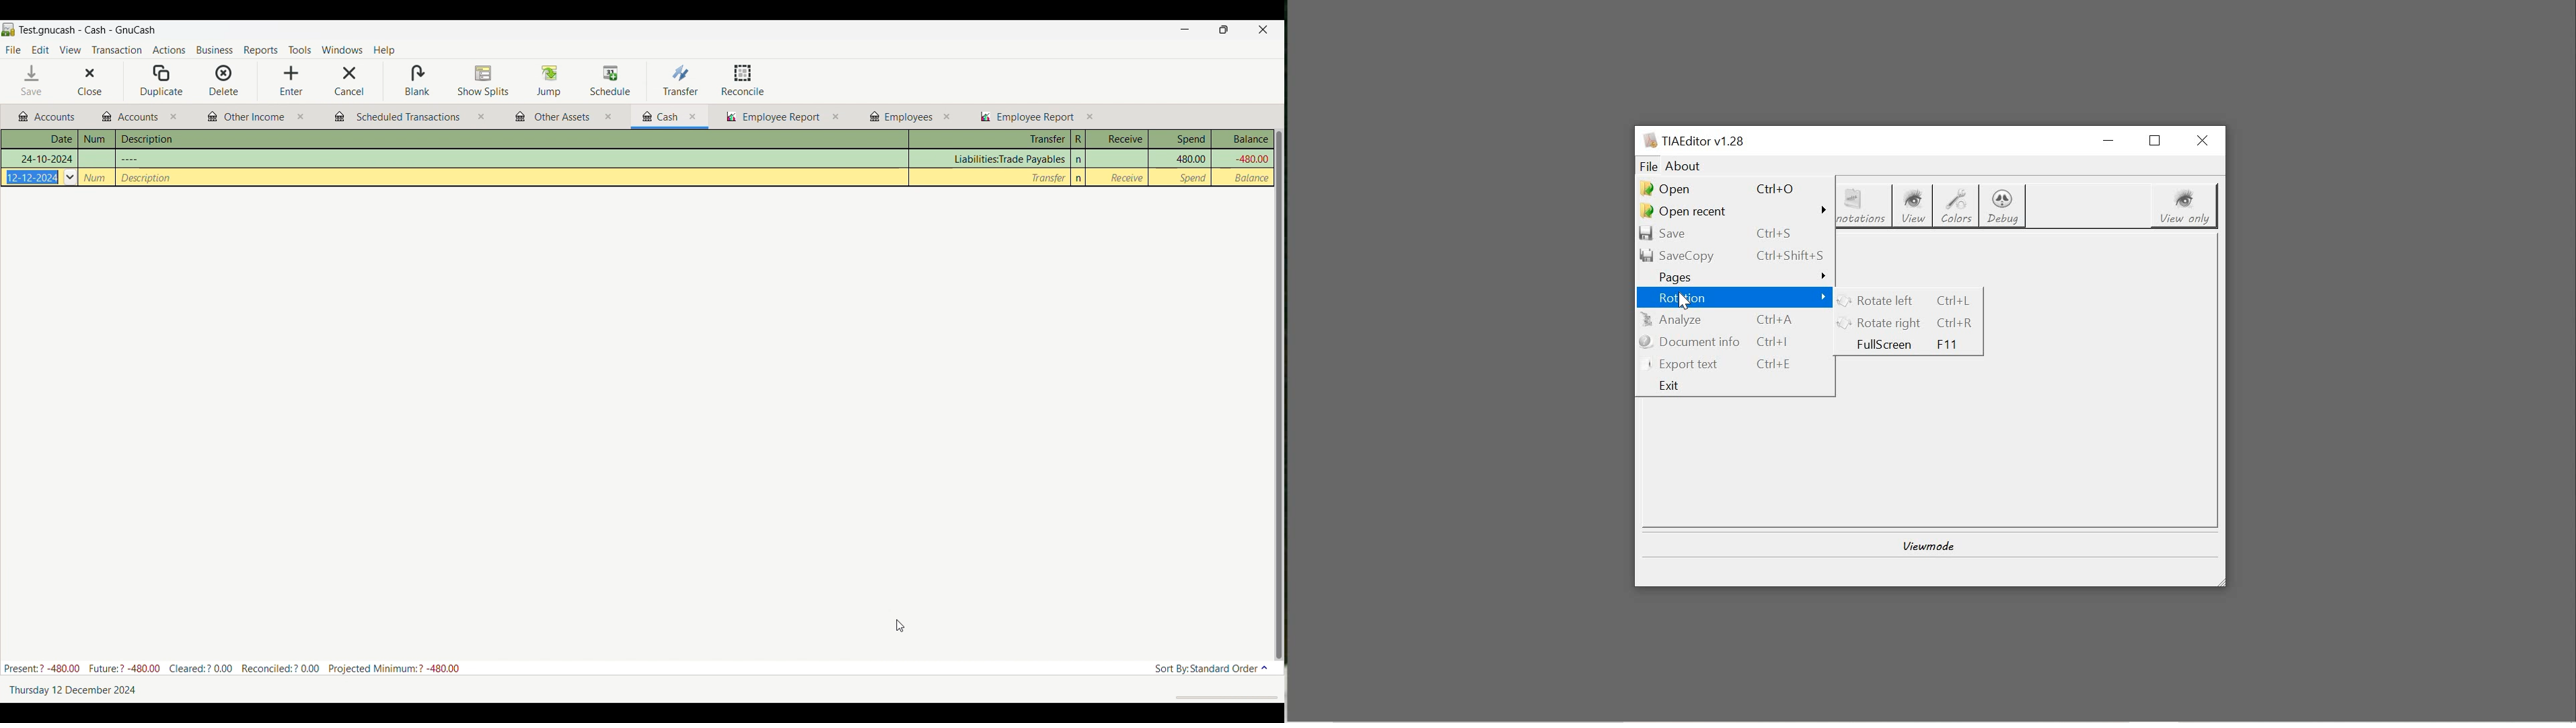  Describe the element at coordinates (1117, 139) in the screenshot. I see `Receive column` at that location.